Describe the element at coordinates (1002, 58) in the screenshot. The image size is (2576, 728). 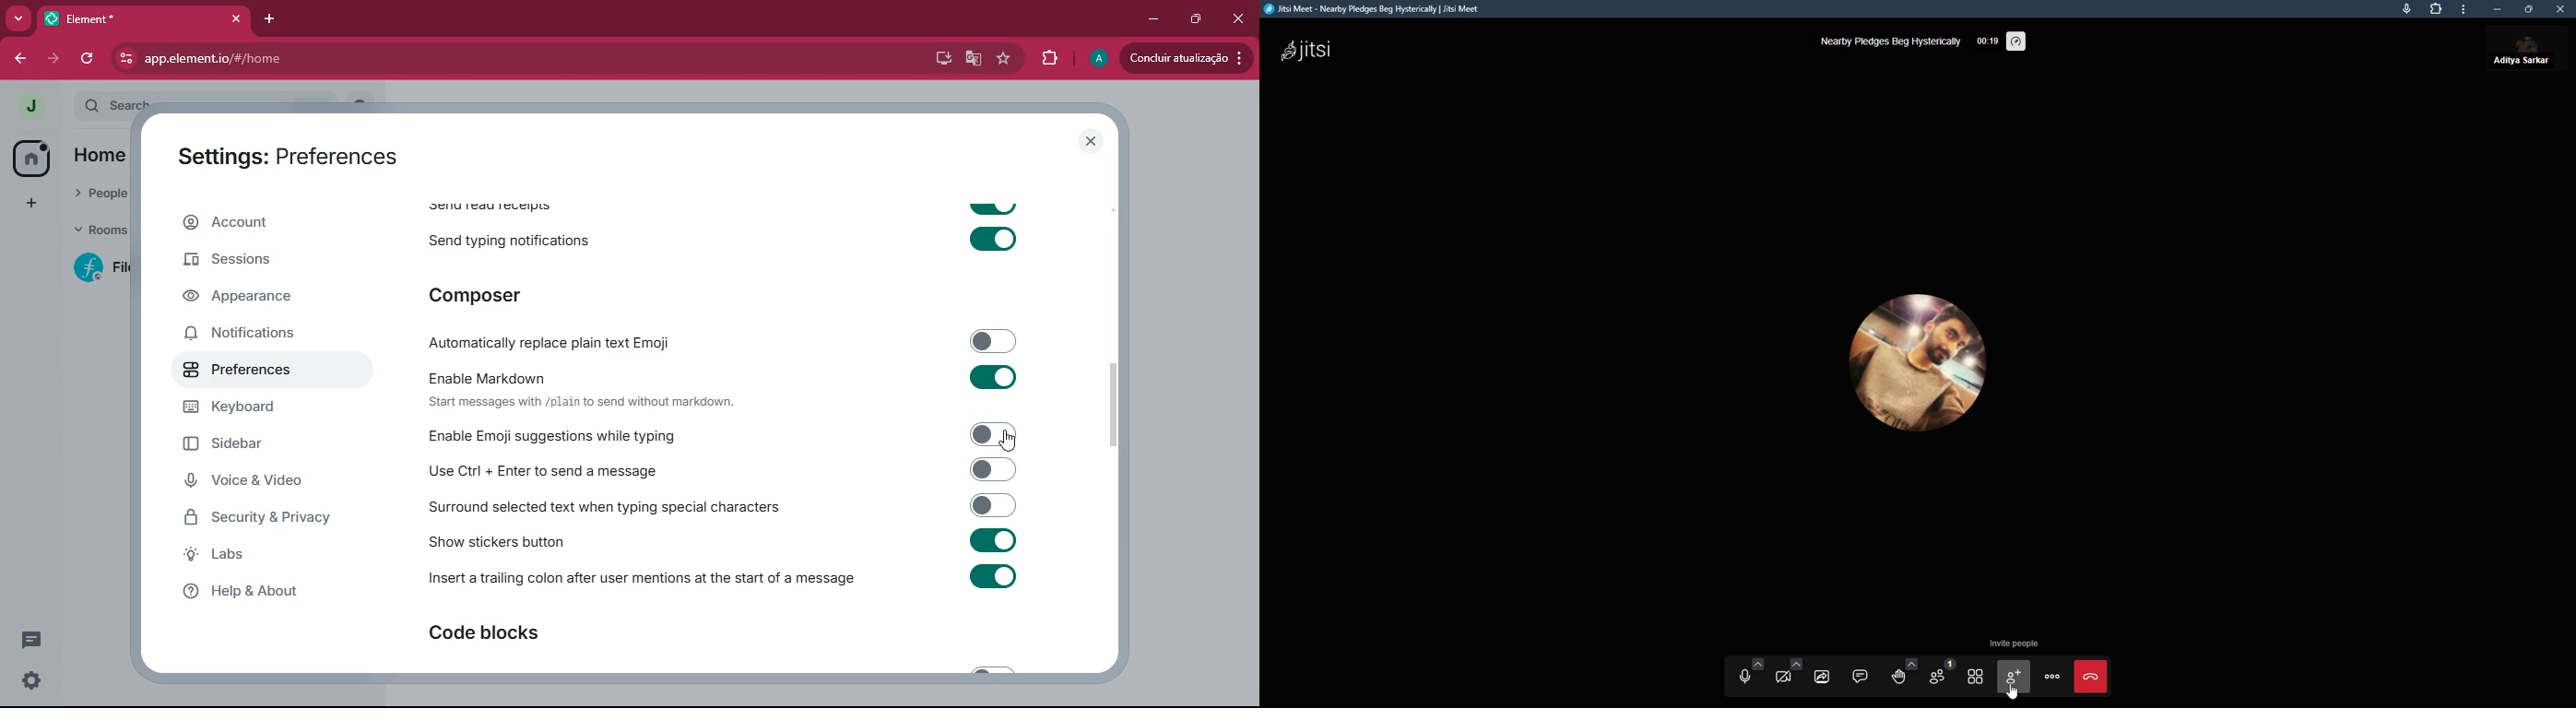
I see `favourite` at that location.